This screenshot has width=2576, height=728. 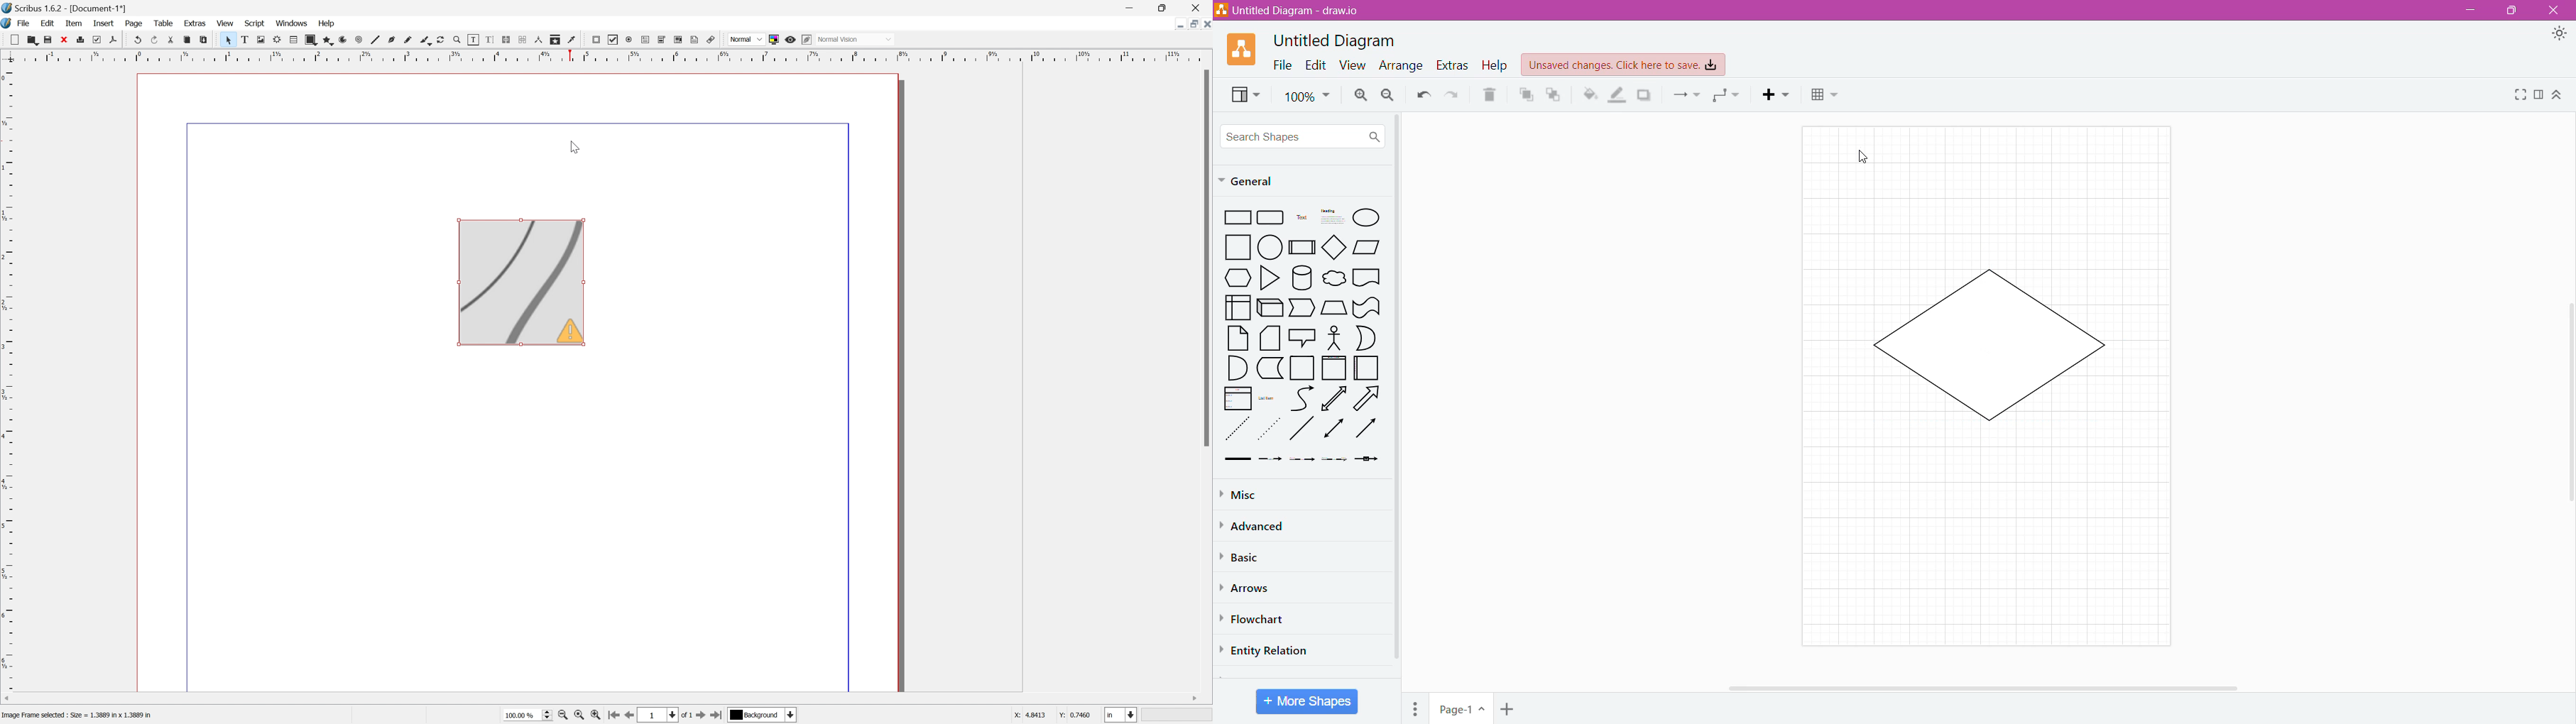 I want to click on More Shapes, so click(x=1307, y=701).